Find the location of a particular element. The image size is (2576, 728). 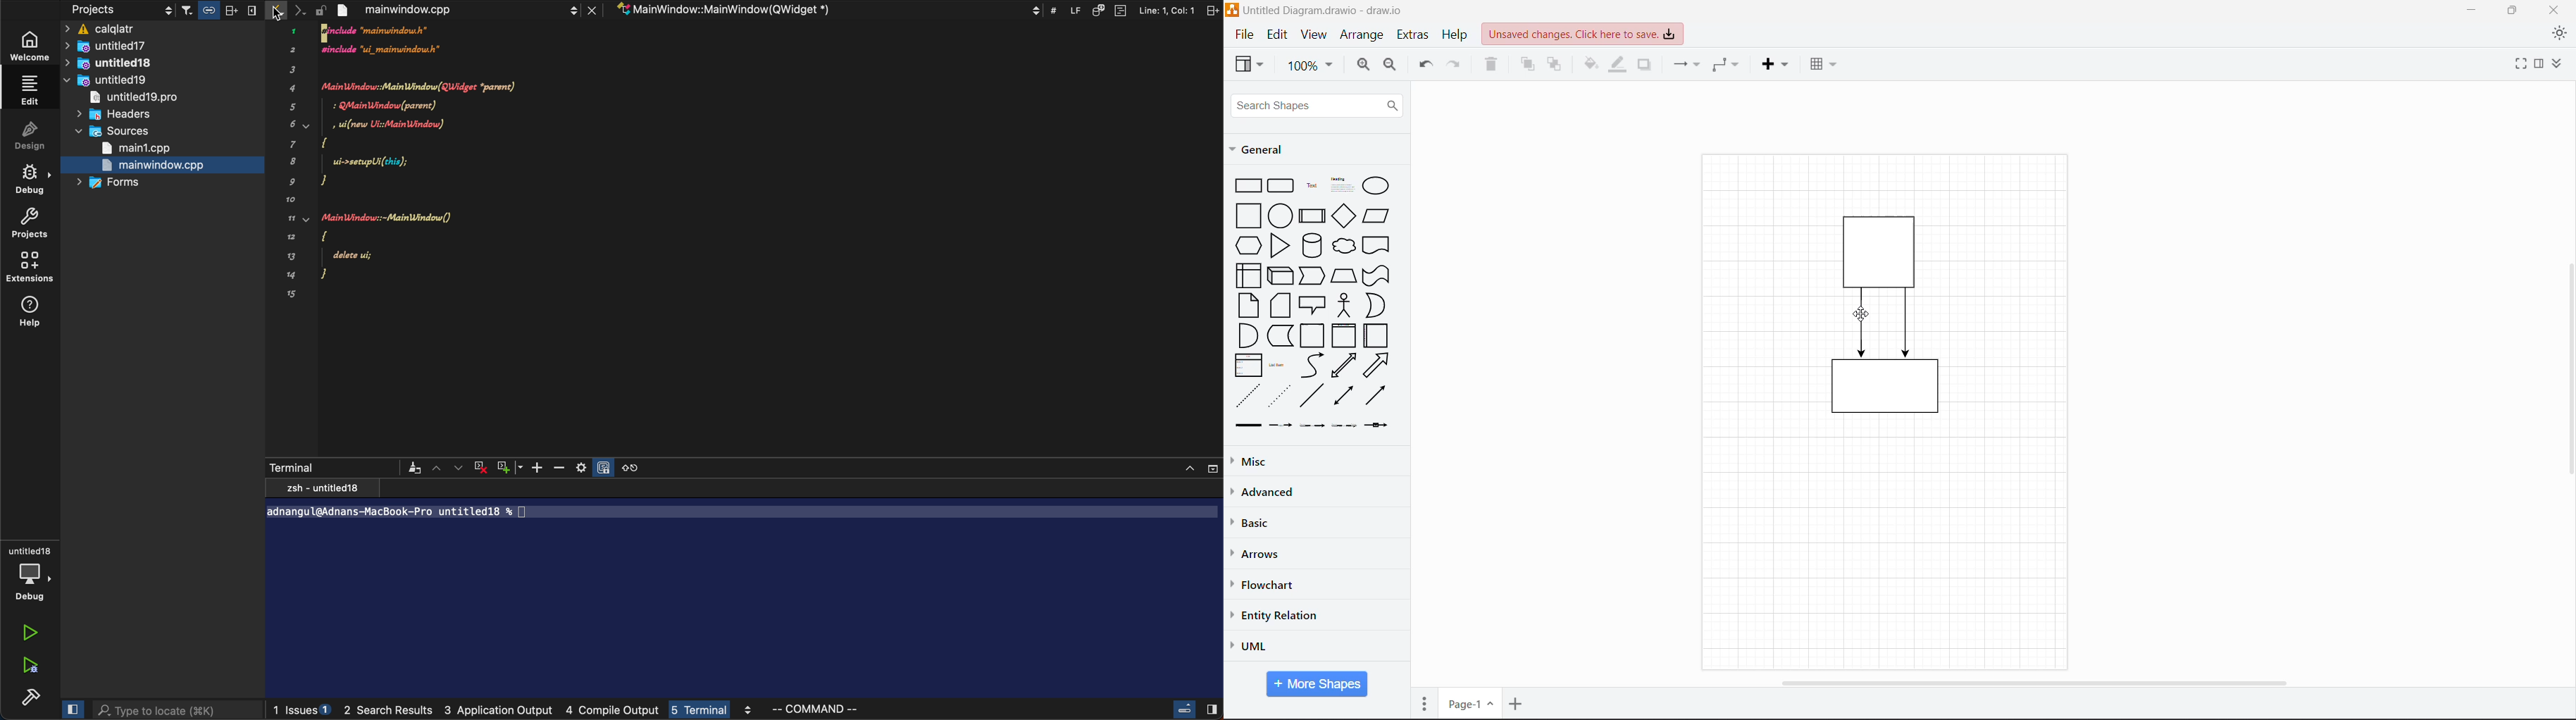

Untitled Diagram.drawio - draw.io is located at coordinates (1331, 8).